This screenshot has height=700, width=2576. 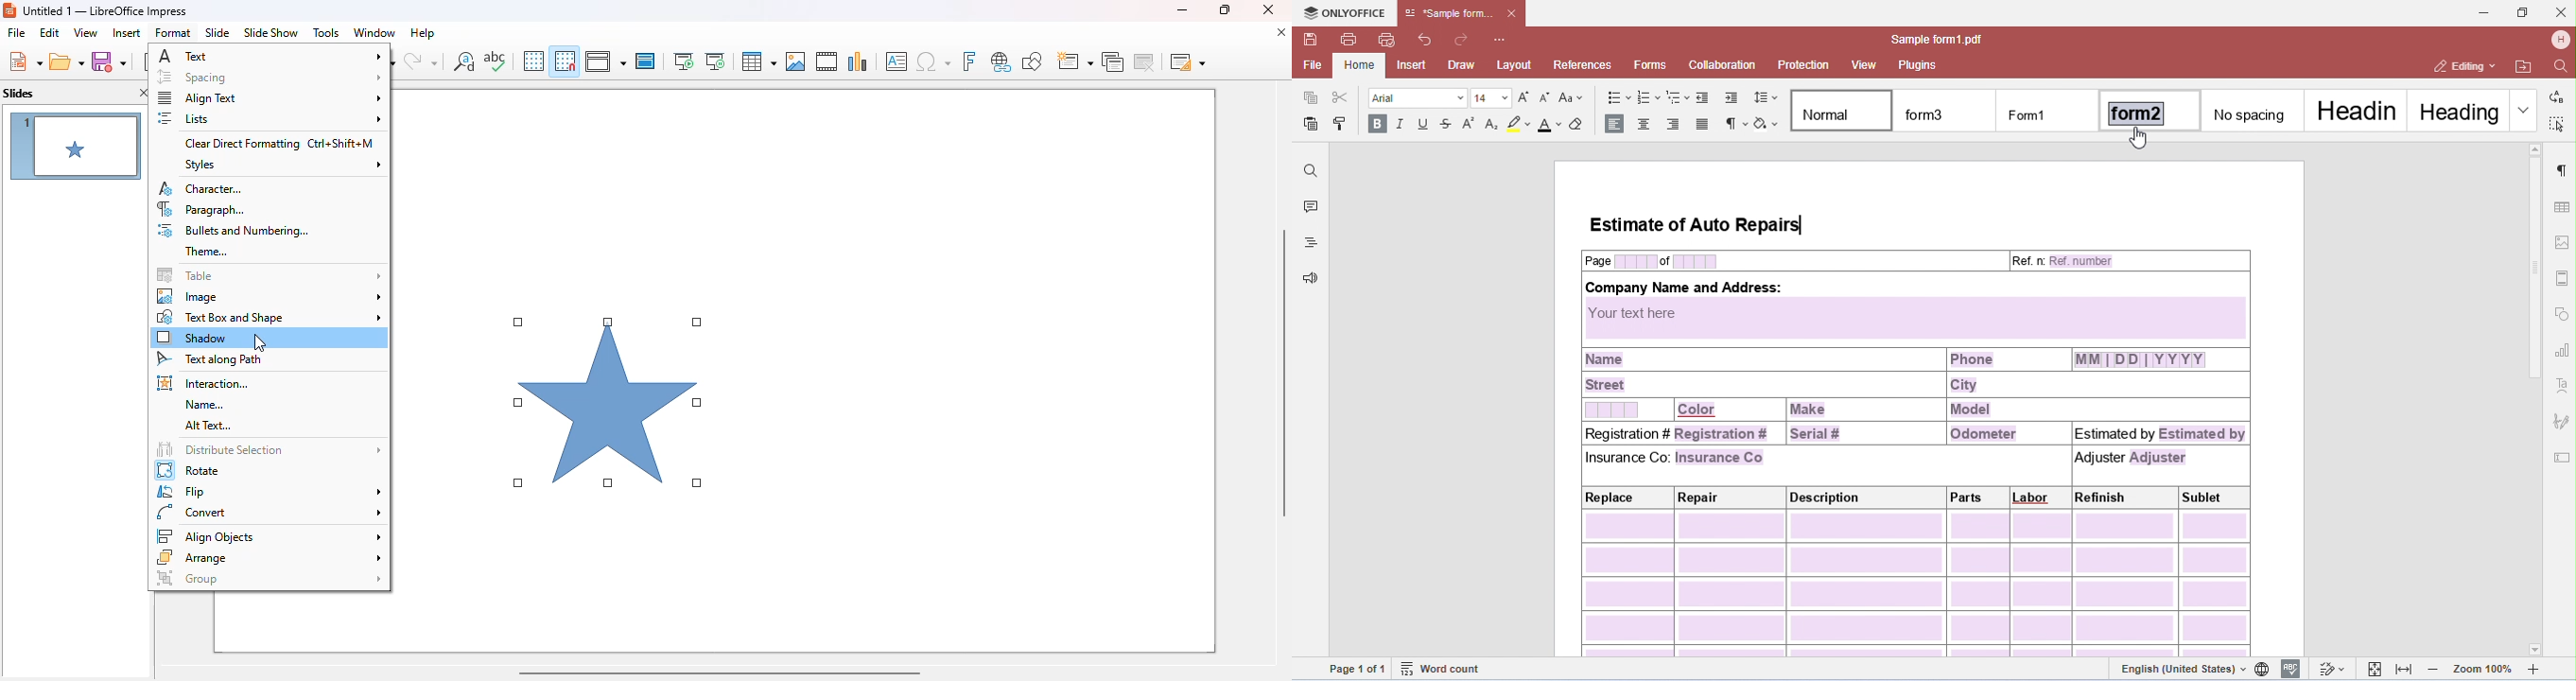 What do you see at coordinates (85, 32) in the screenshot?
I see `view` at bounding box center [85, 32].